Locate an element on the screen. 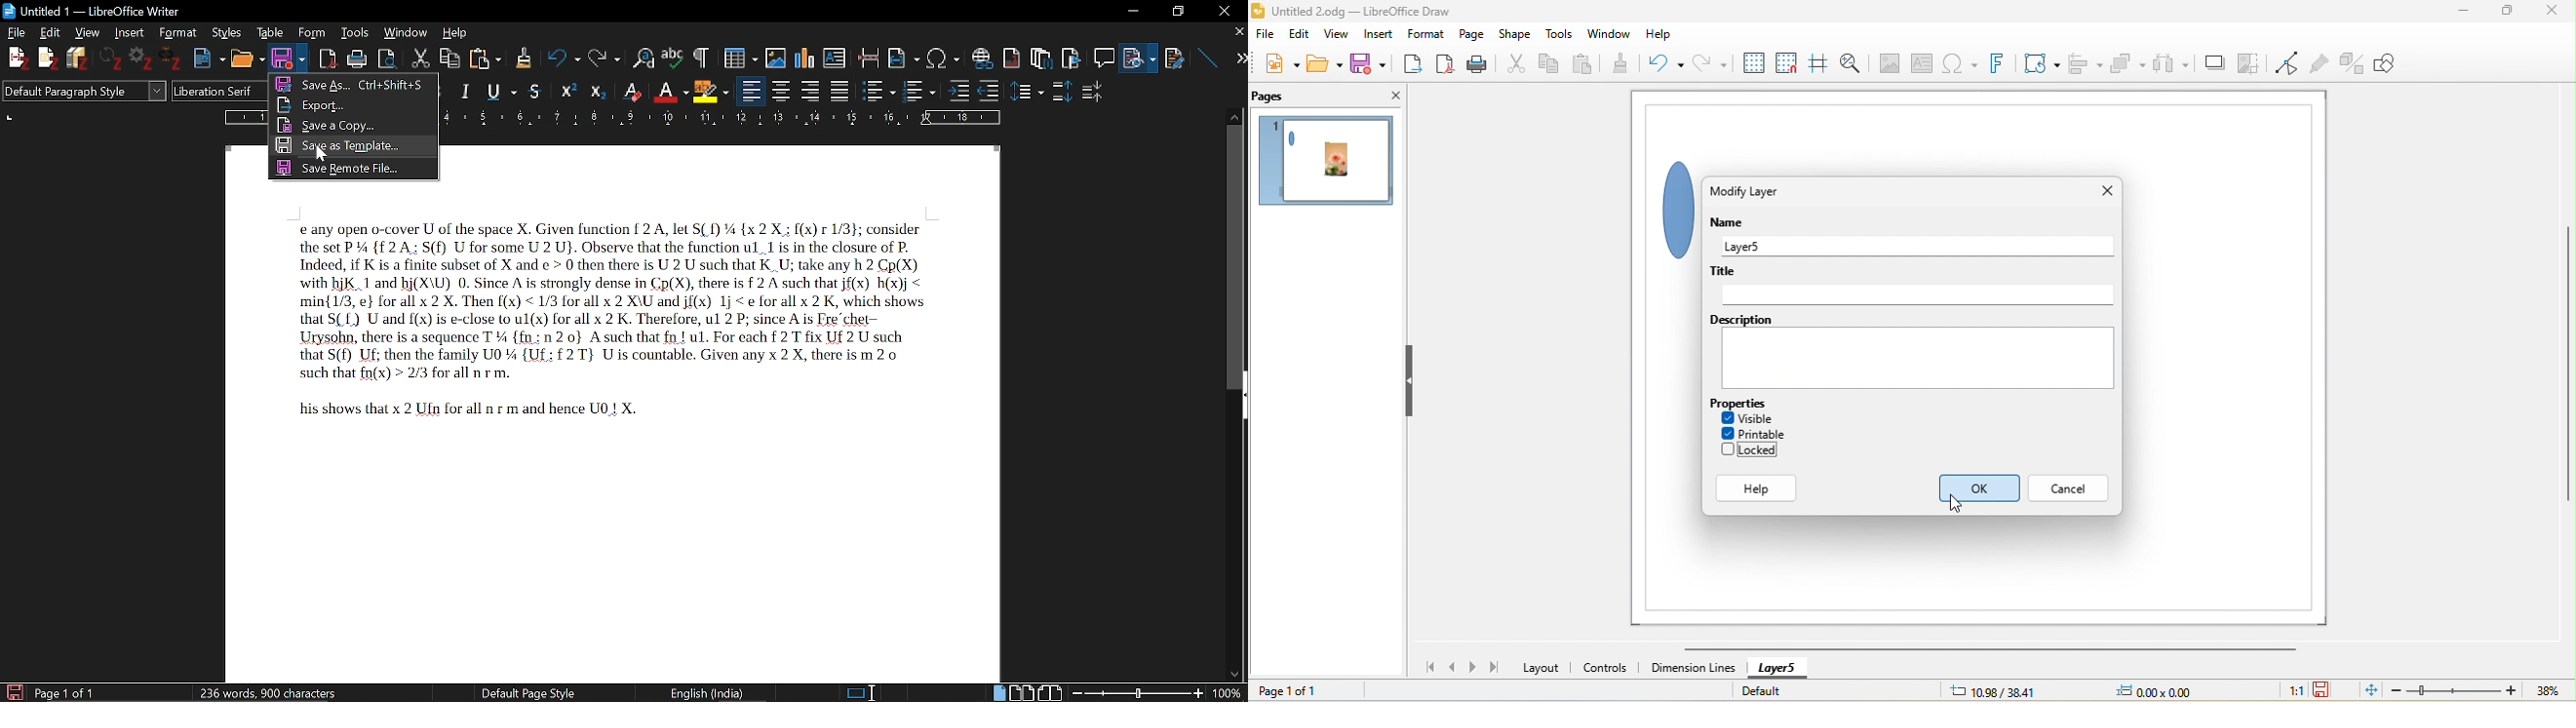  Tools is located at coordinates (352, 32).